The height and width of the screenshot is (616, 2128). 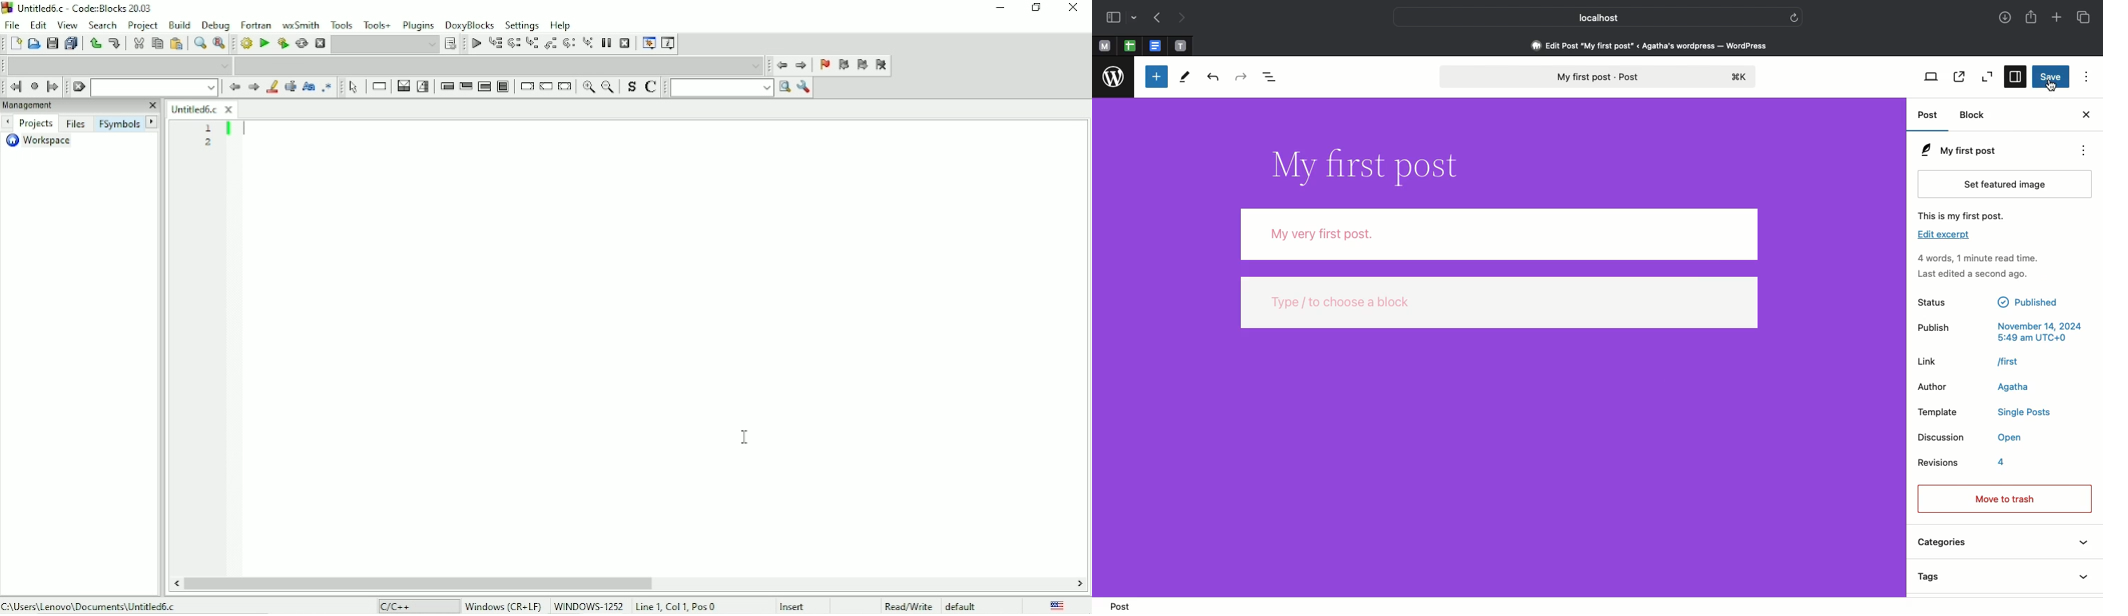 I want to click on My very first post., so click(x=1499, y=235).